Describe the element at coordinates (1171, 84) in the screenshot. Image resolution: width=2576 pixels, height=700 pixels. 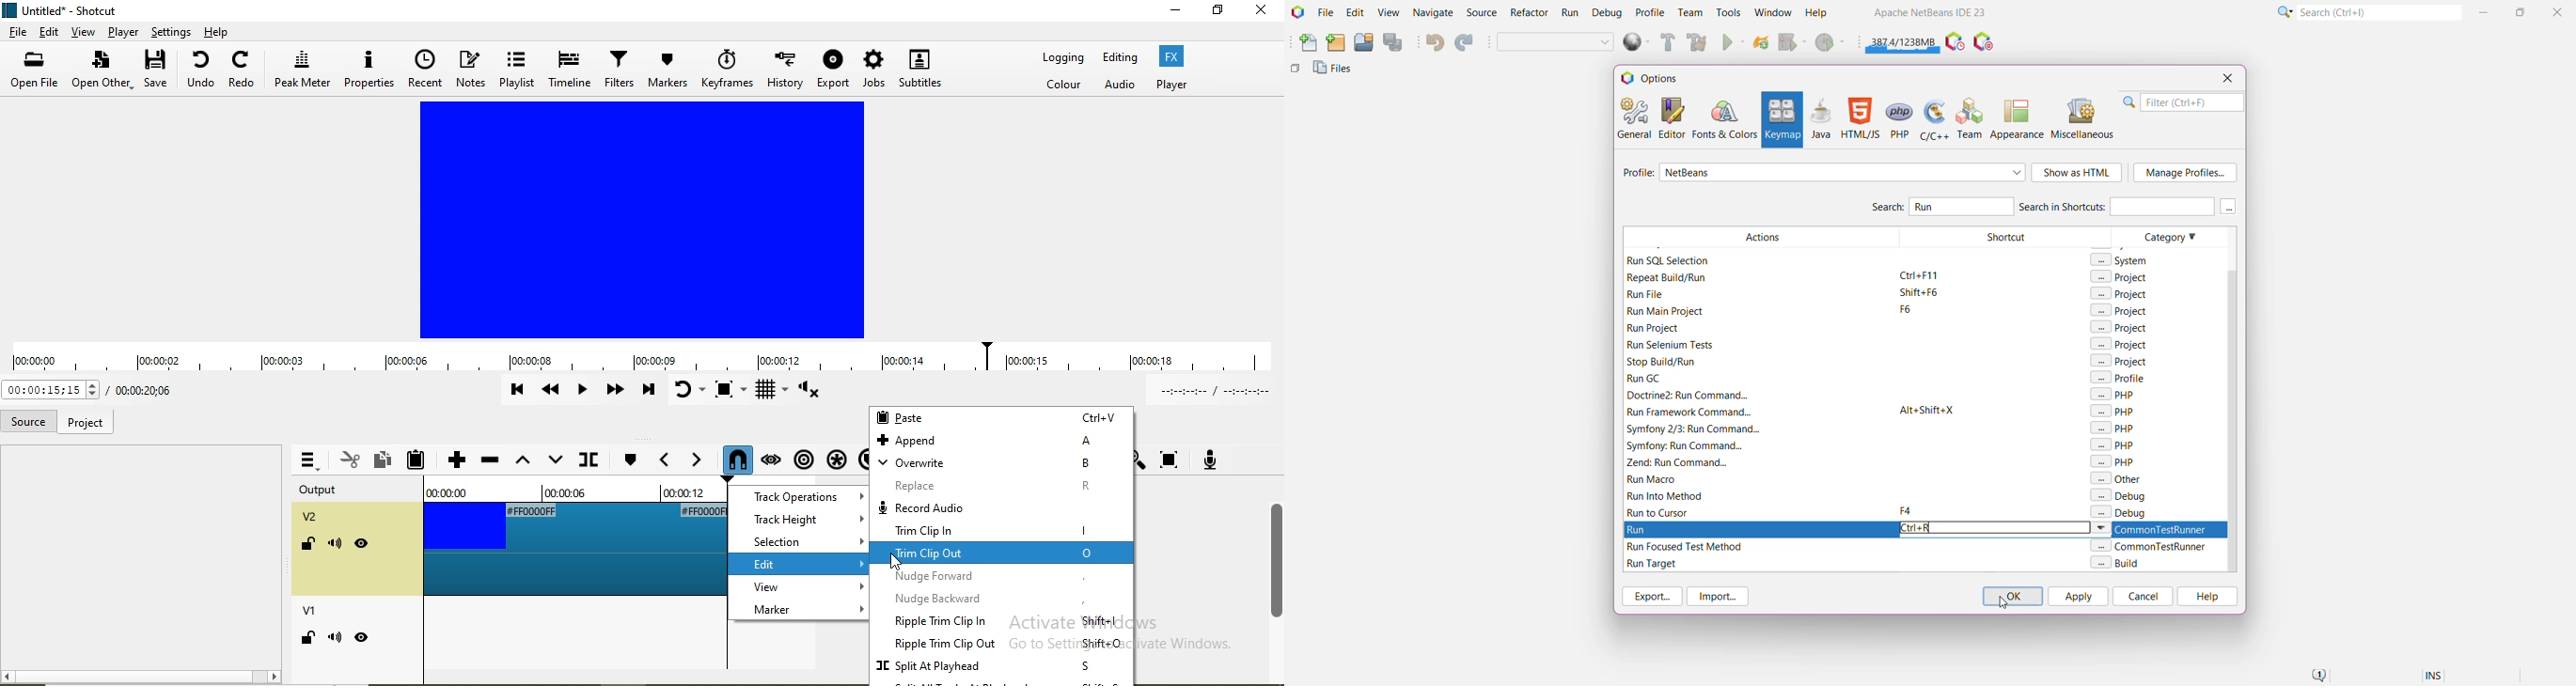
I see `Player` at that location.